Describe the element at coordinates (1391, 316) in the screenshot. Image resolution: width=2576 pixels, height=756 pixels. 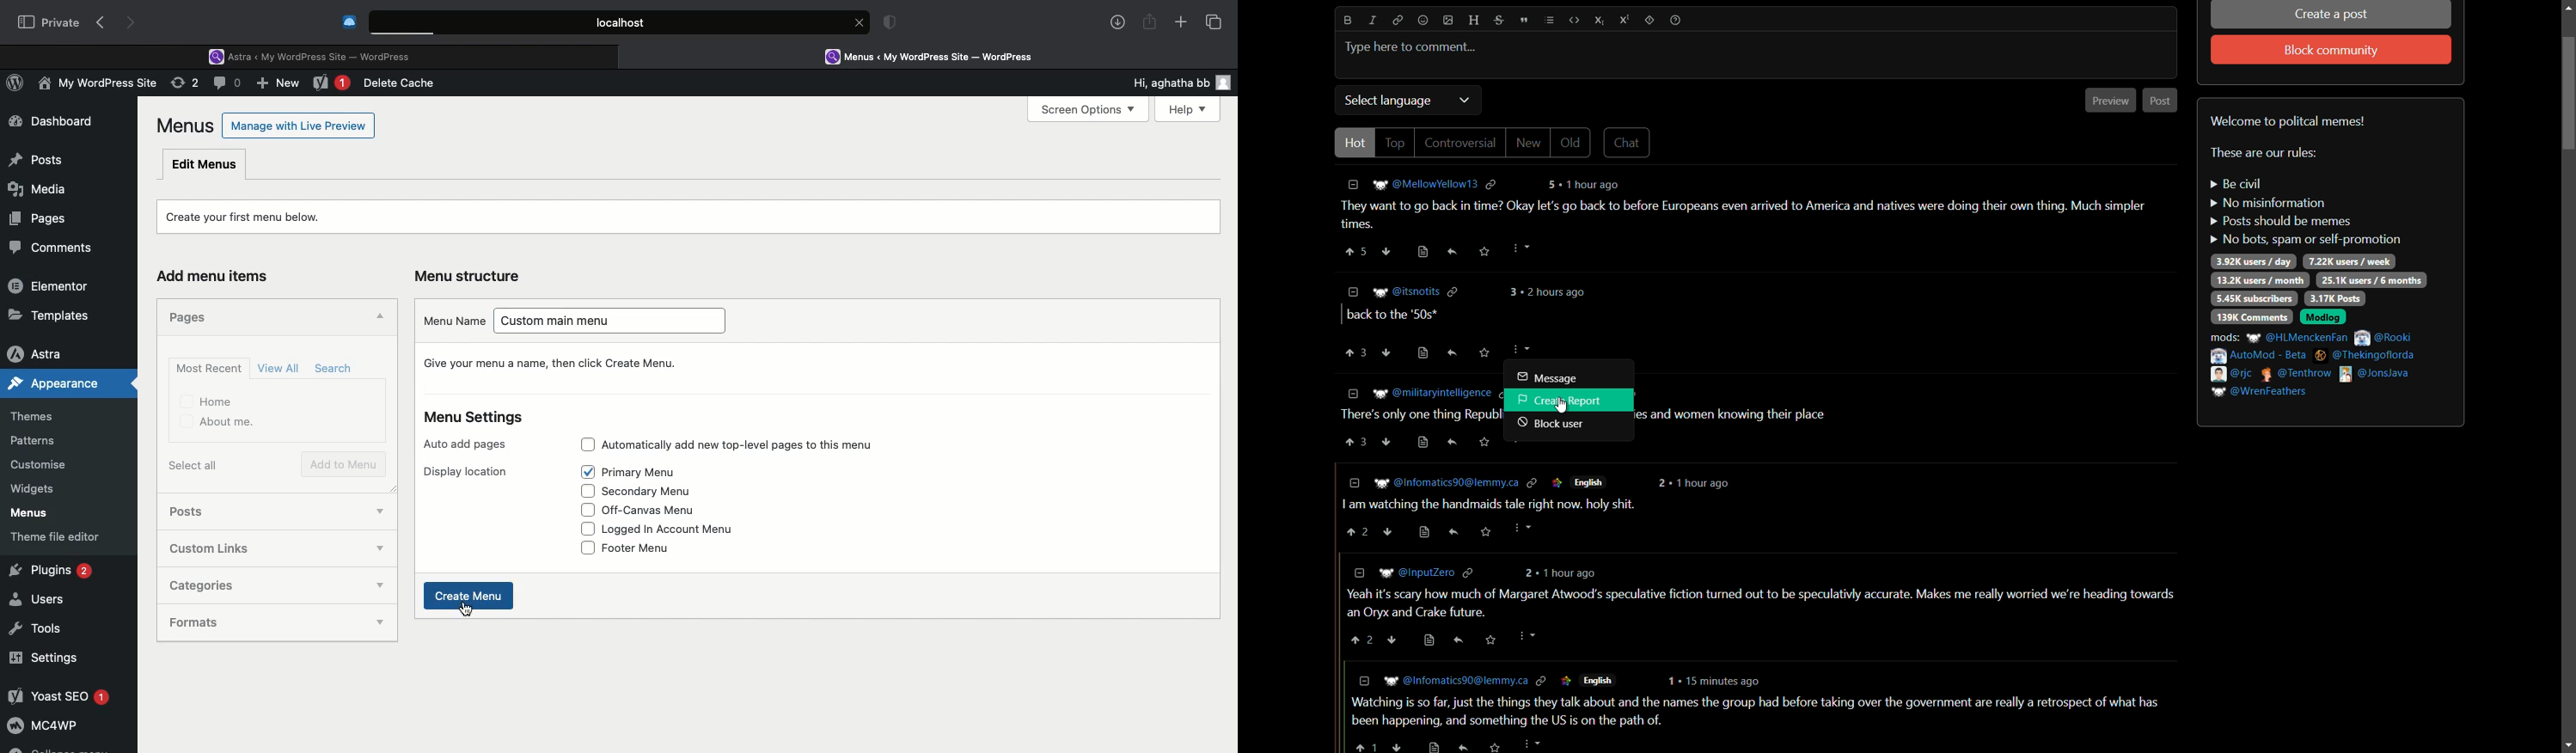
I see `comment-2` at that location.